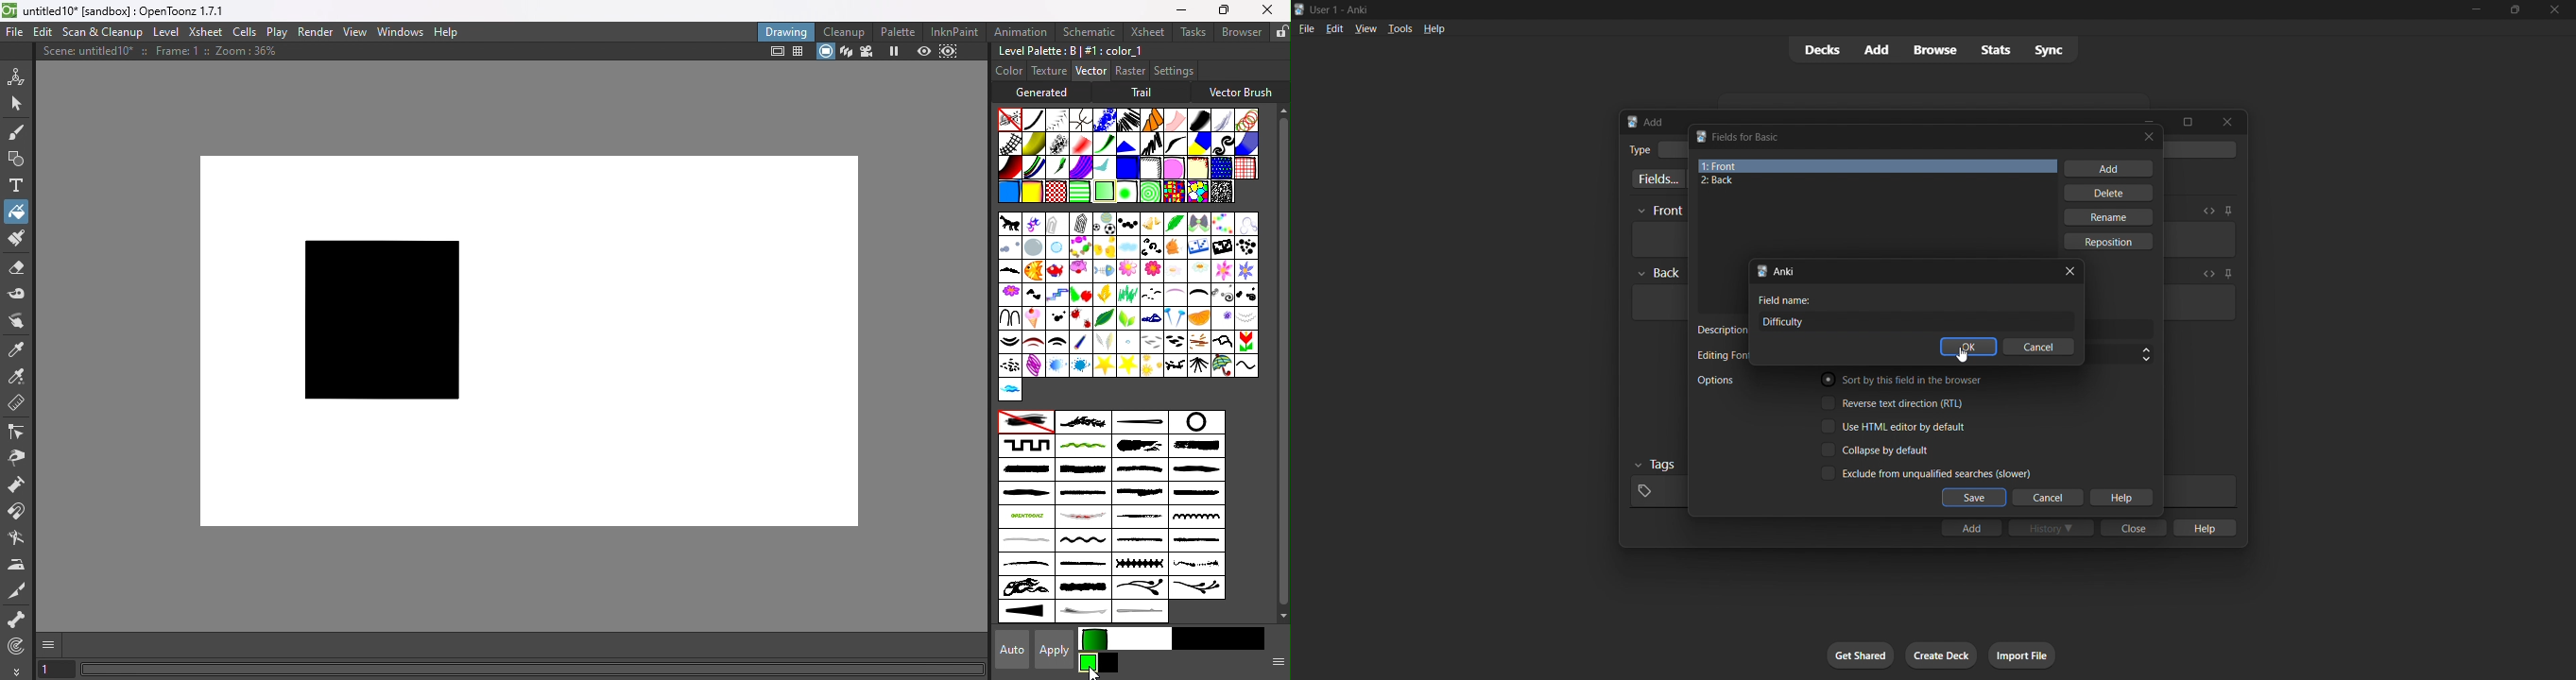  What do you see at coordinates (1907, 379) in the screenshot?
I see `Toggle` at bounding box center [1907, 379].